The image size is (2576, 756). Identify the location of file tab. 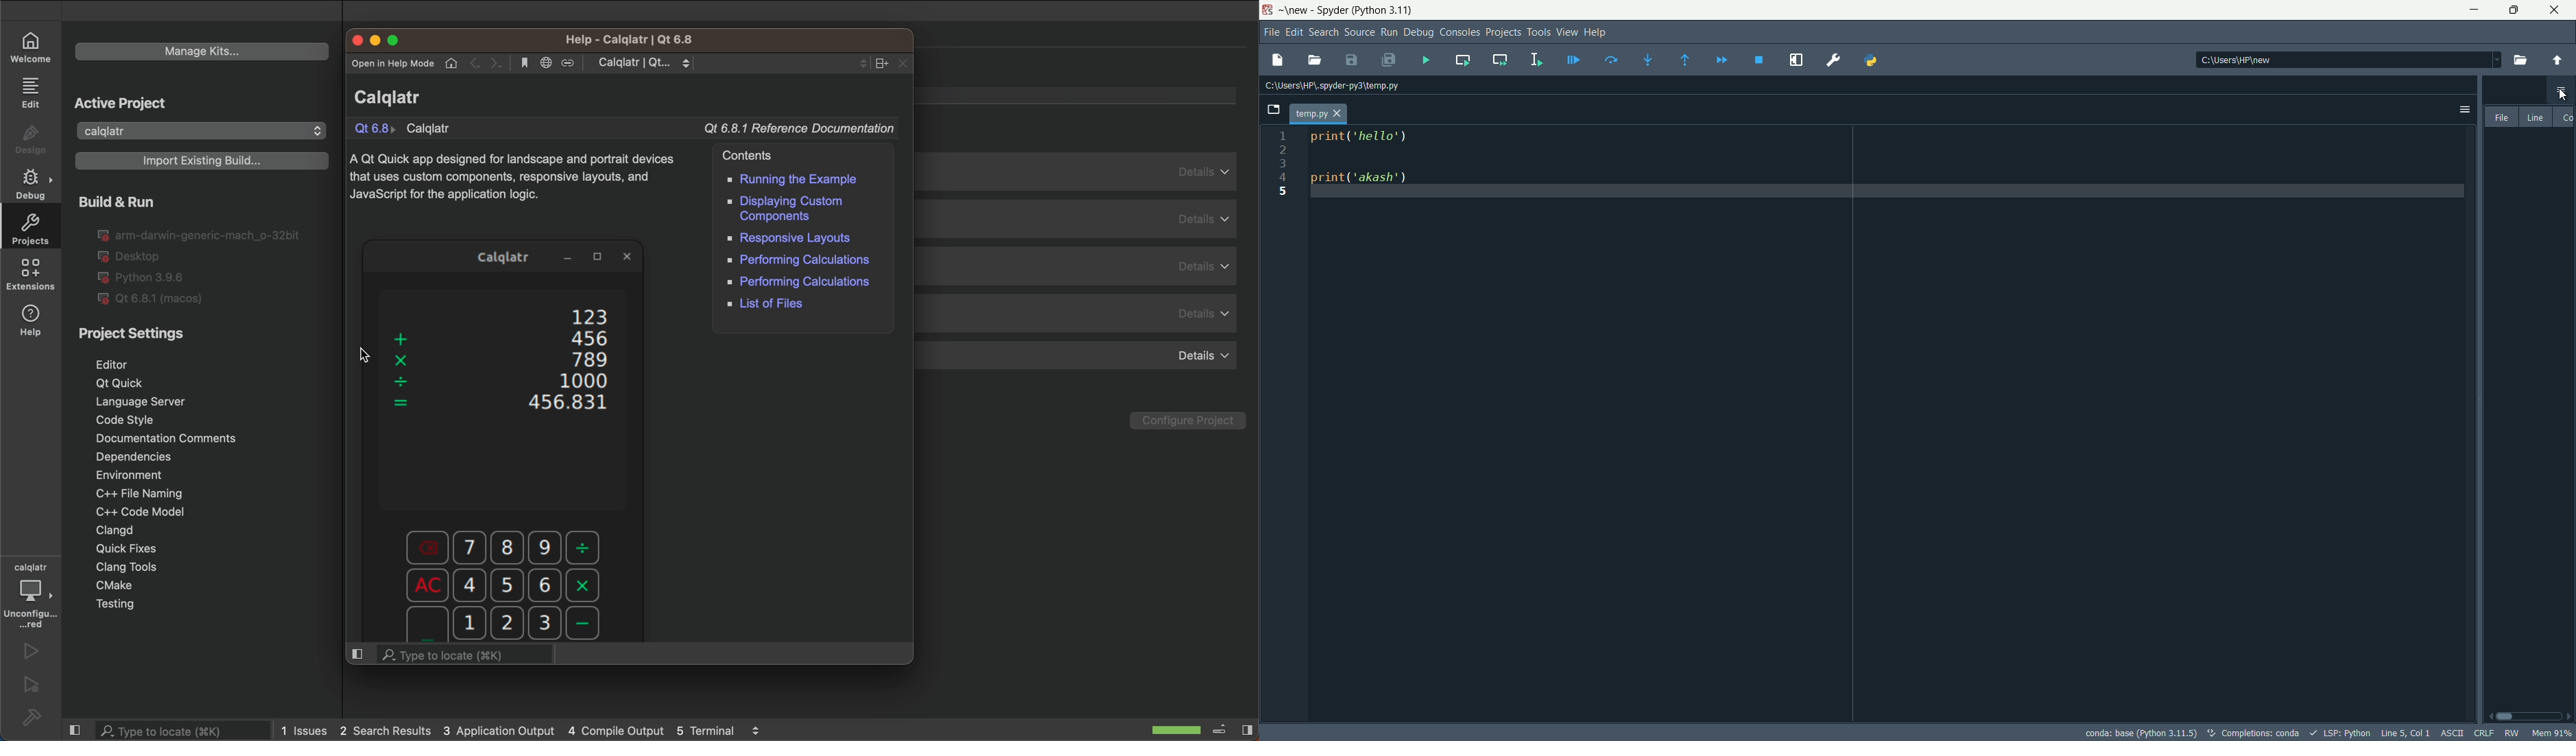
(1317, 115).